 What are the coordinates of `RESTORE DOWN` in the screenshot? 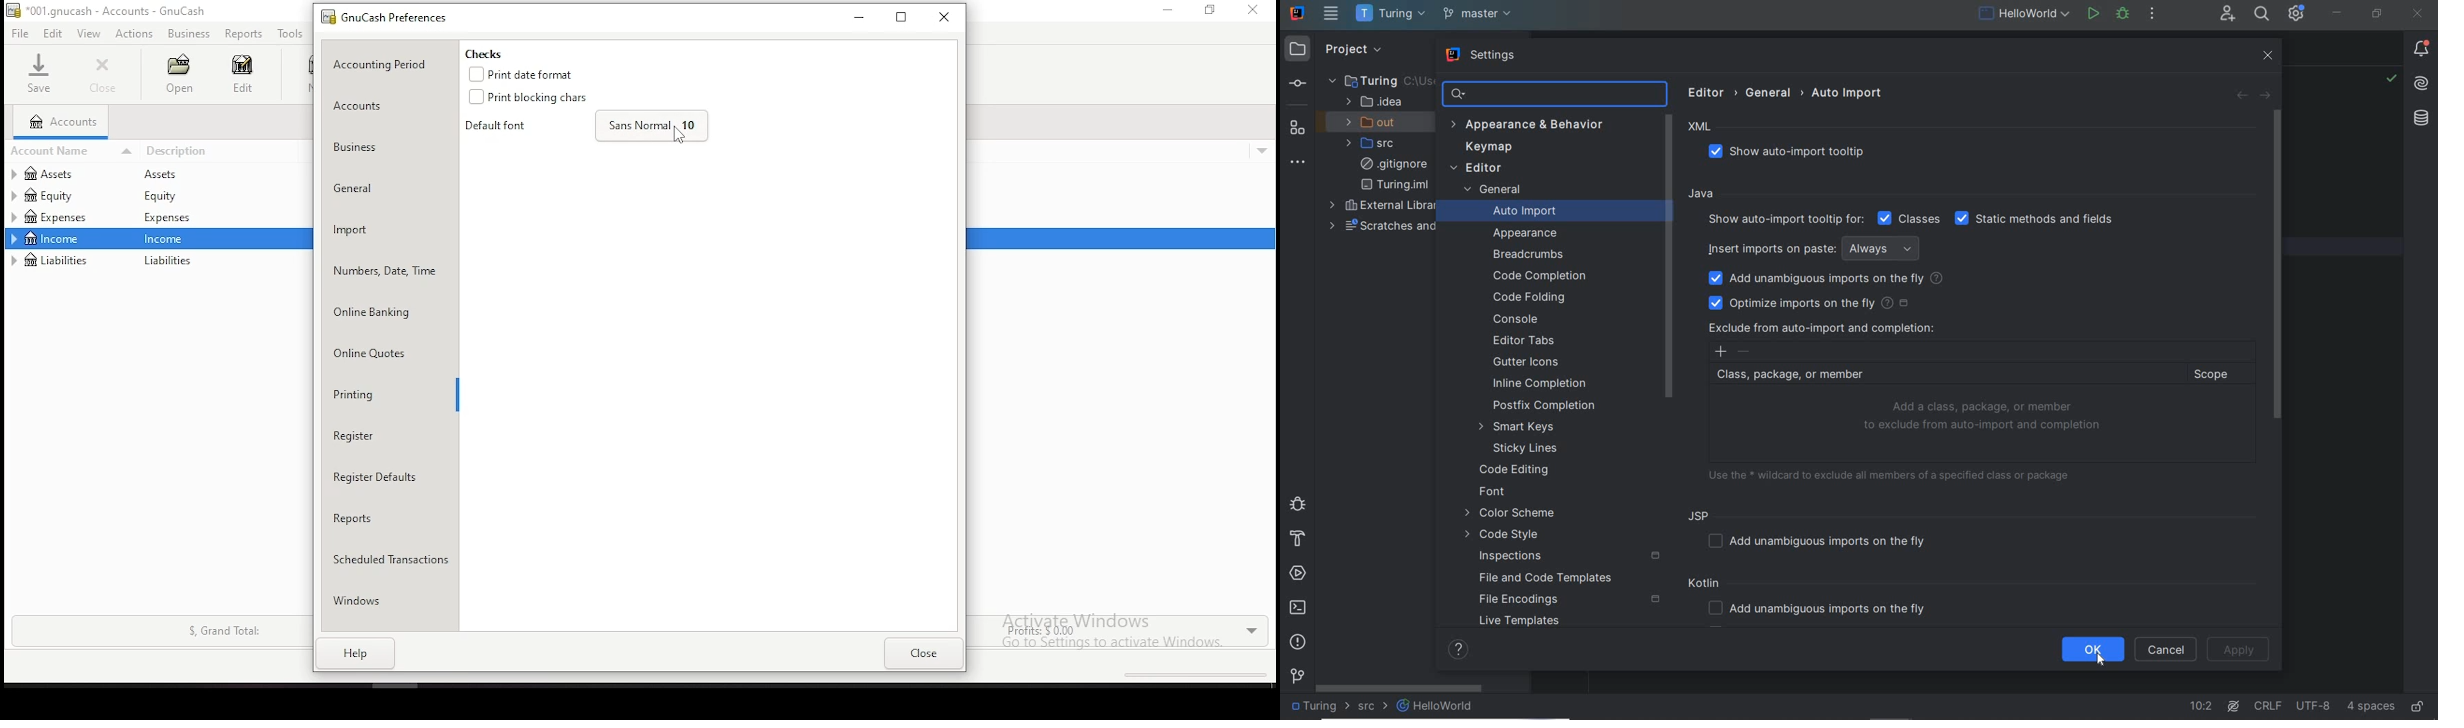 It's located at (2378, 15).